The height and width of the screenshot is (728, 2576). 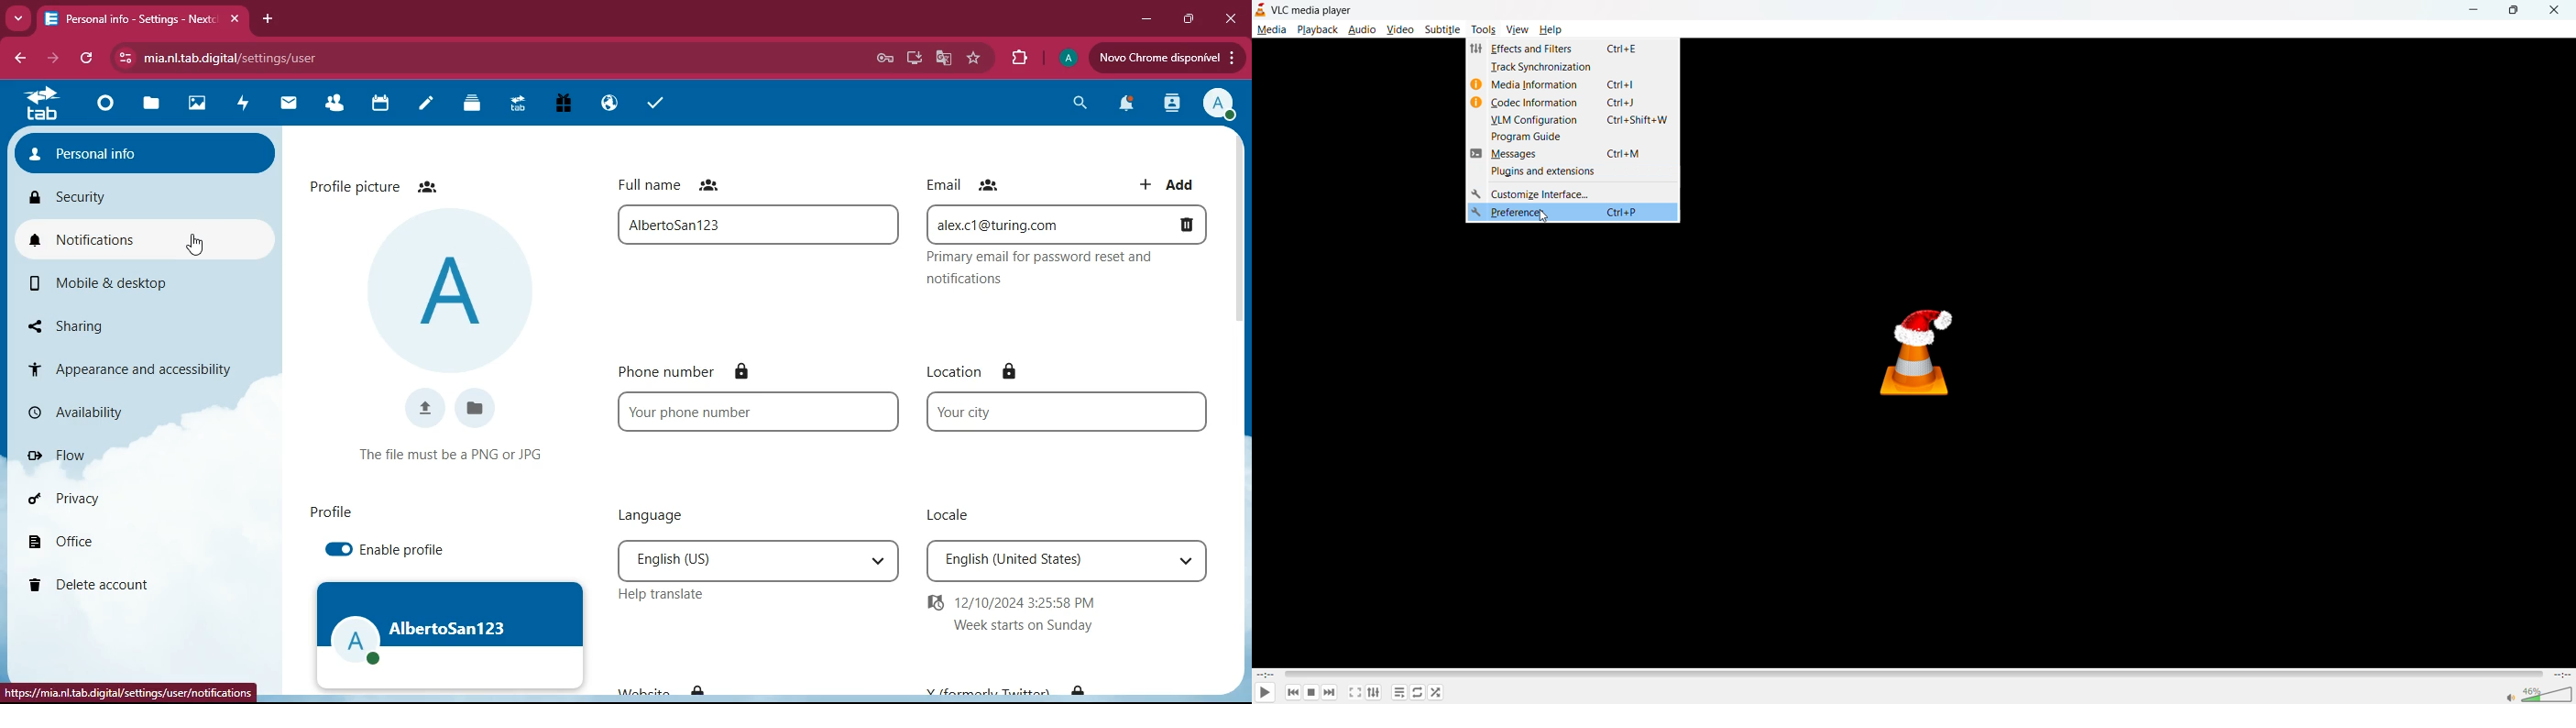 I want to click on mobile, so click(x=124, y=282).